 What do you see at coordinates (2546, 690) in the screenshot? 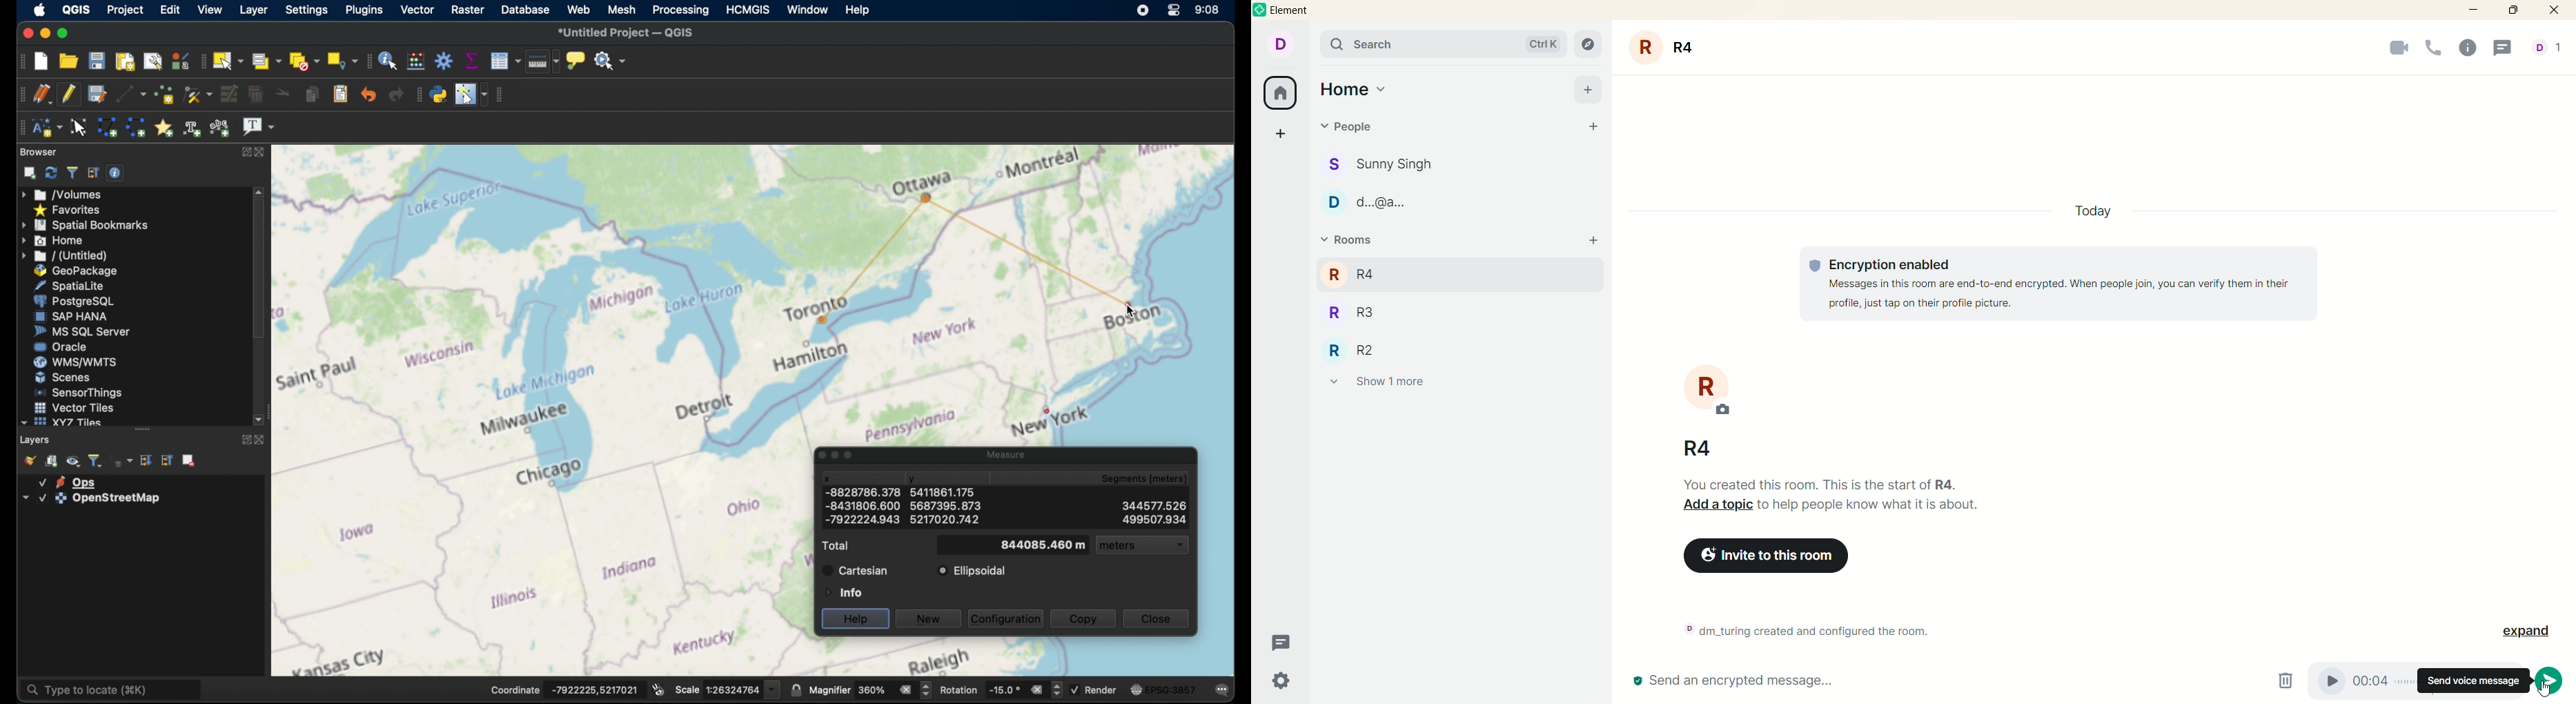
I see `cursor` at bounding box center [2546, 690].